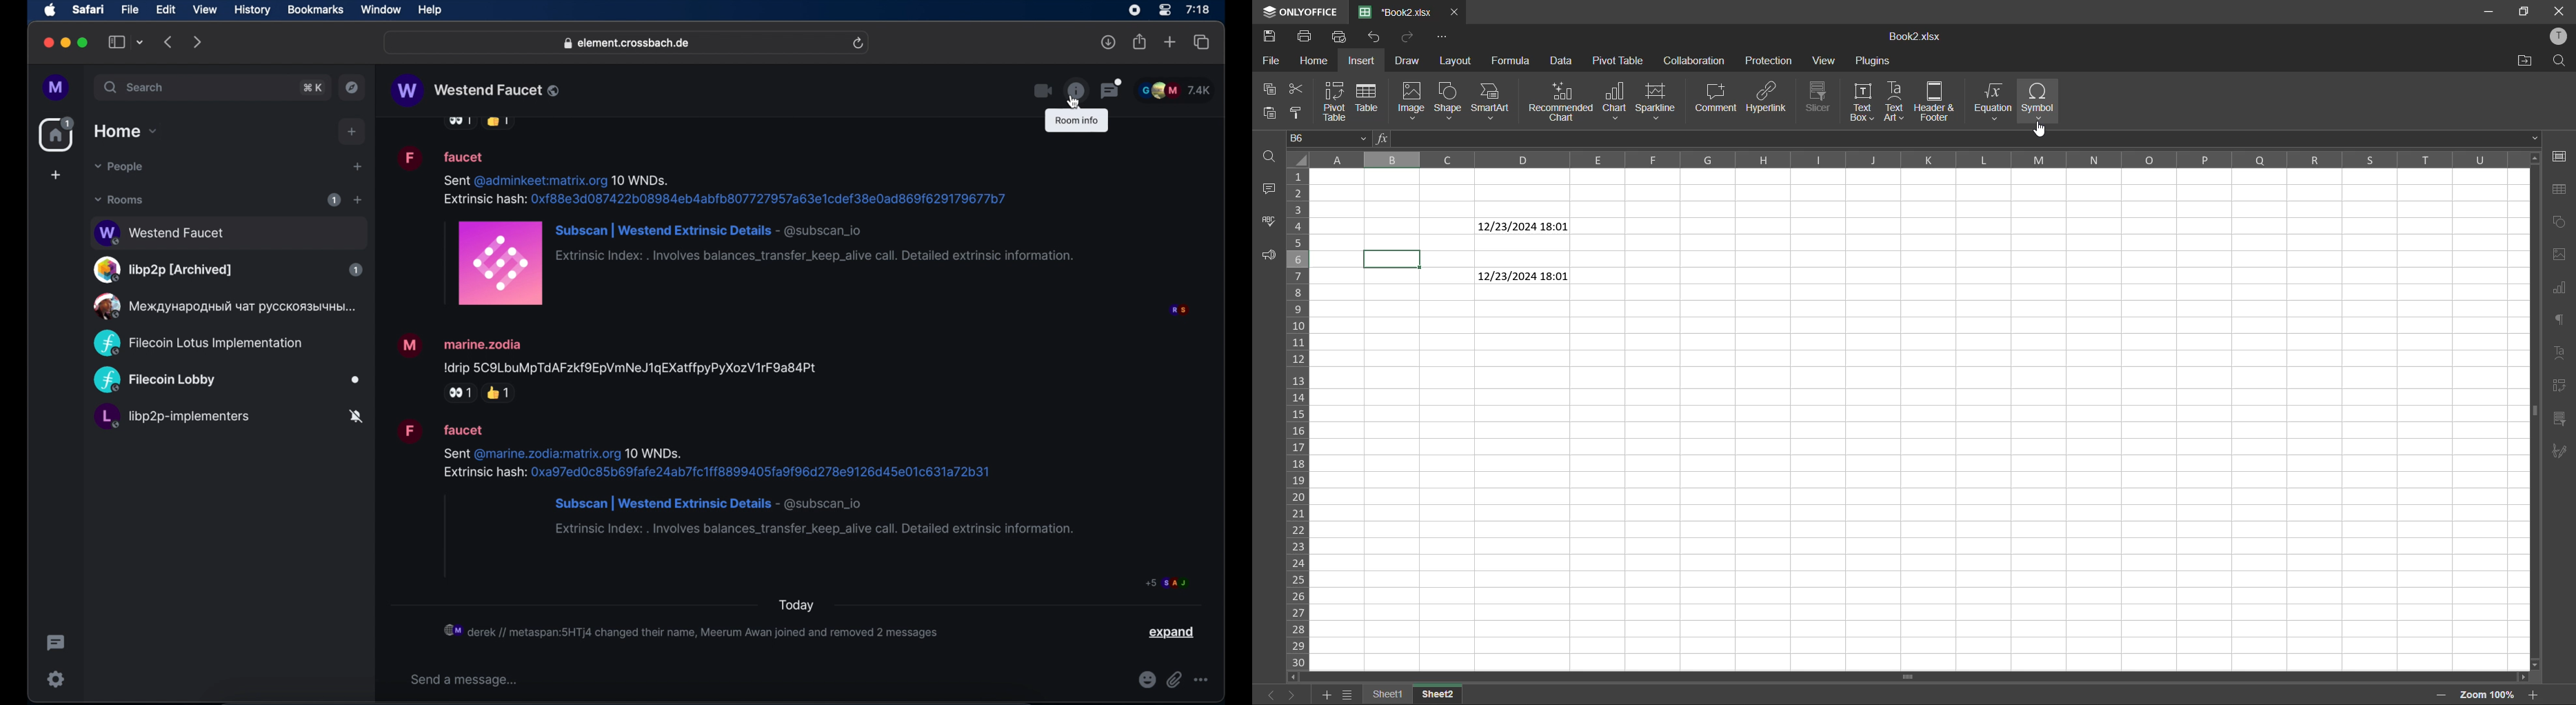 The height and width of the screenshot is (728, 2576). What do you see at coordinates (121, 167) in the screenshot?
I see `` at bounding box center [121, 167].